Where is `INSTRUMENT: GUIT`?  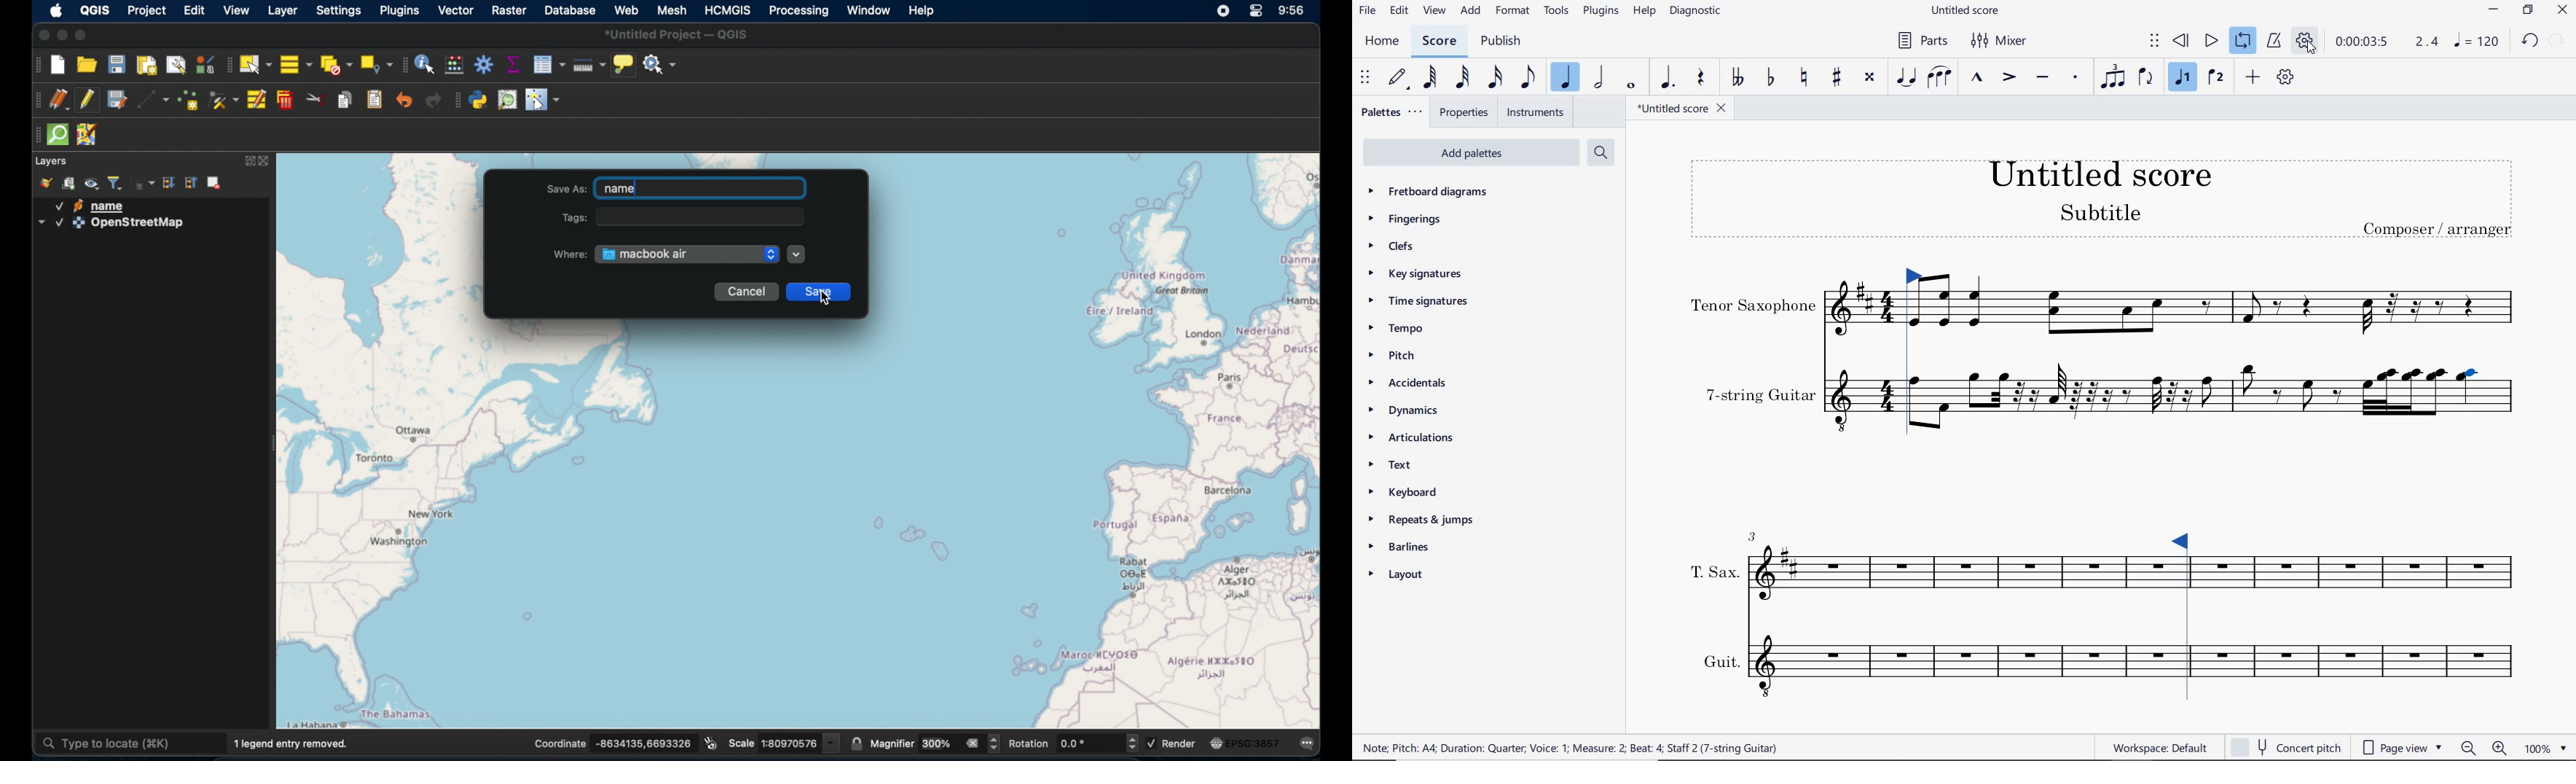
INSTRUMENT: GUIT is located at coordinates (1912, 664).